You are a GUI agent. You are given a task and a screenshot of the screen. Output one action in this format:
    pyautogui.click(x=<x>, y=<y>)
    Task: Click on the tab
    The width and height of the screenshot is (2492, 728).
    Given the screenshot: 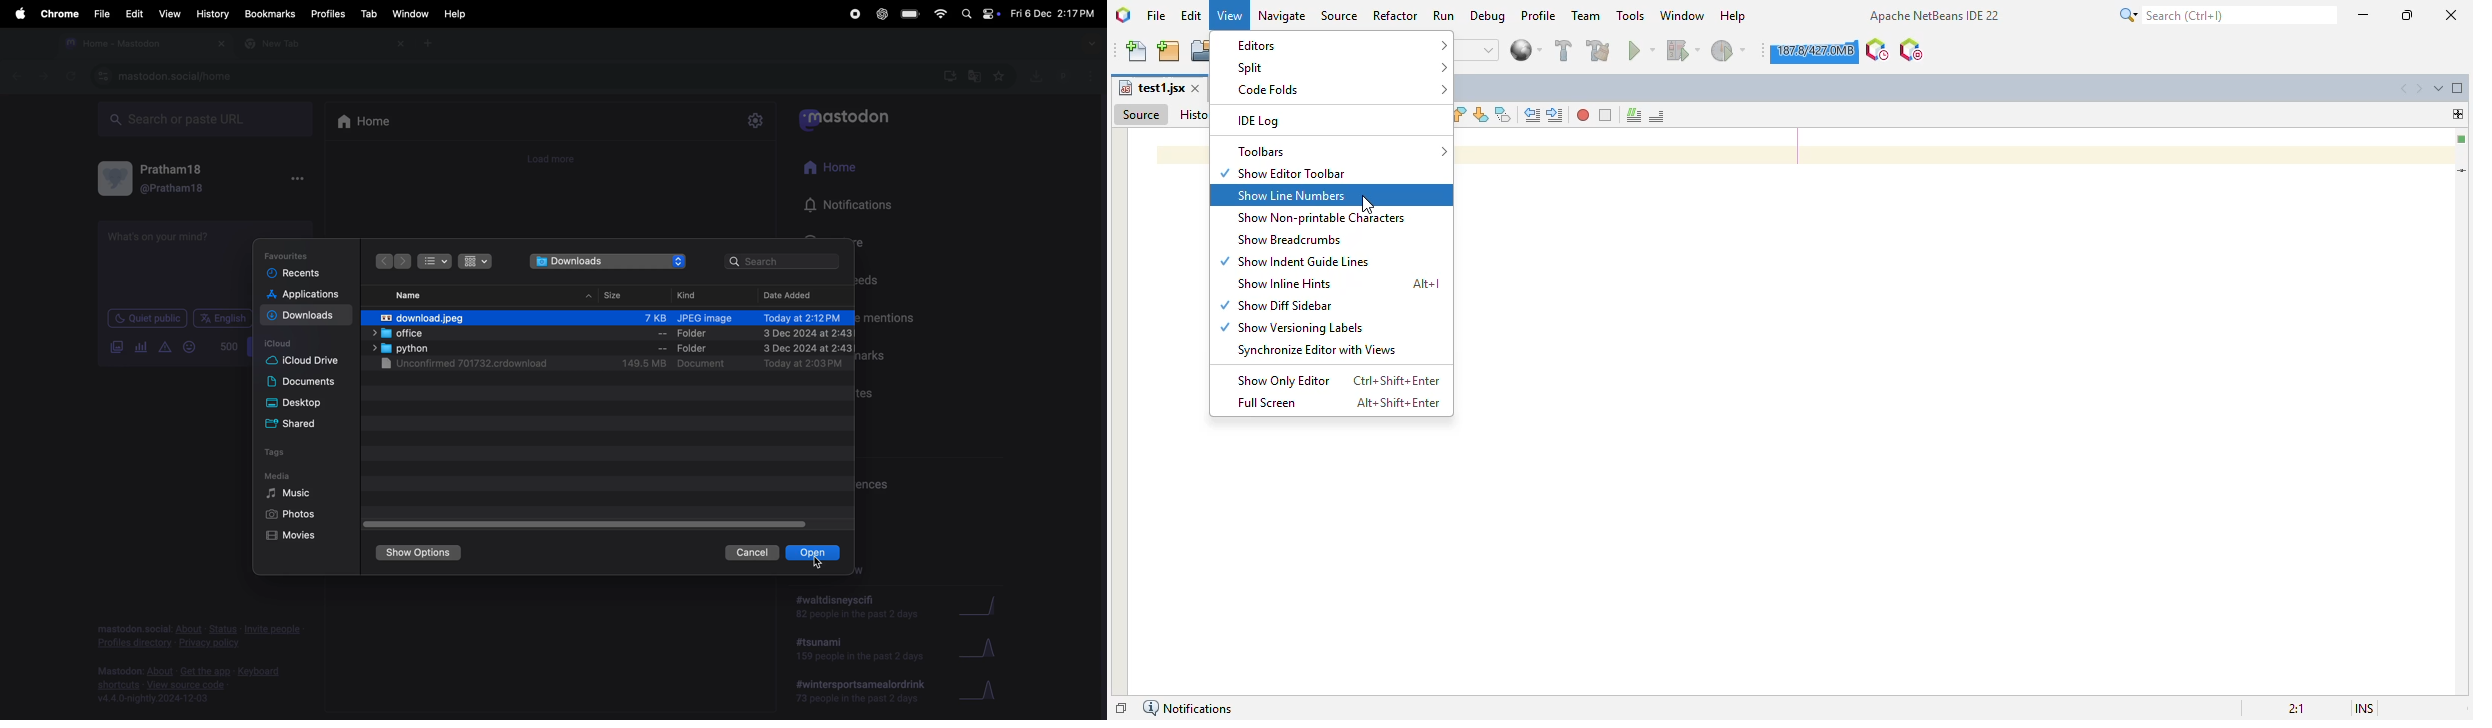 What is the action you would take?
    pyautogui.click(x=368, y=14)
    